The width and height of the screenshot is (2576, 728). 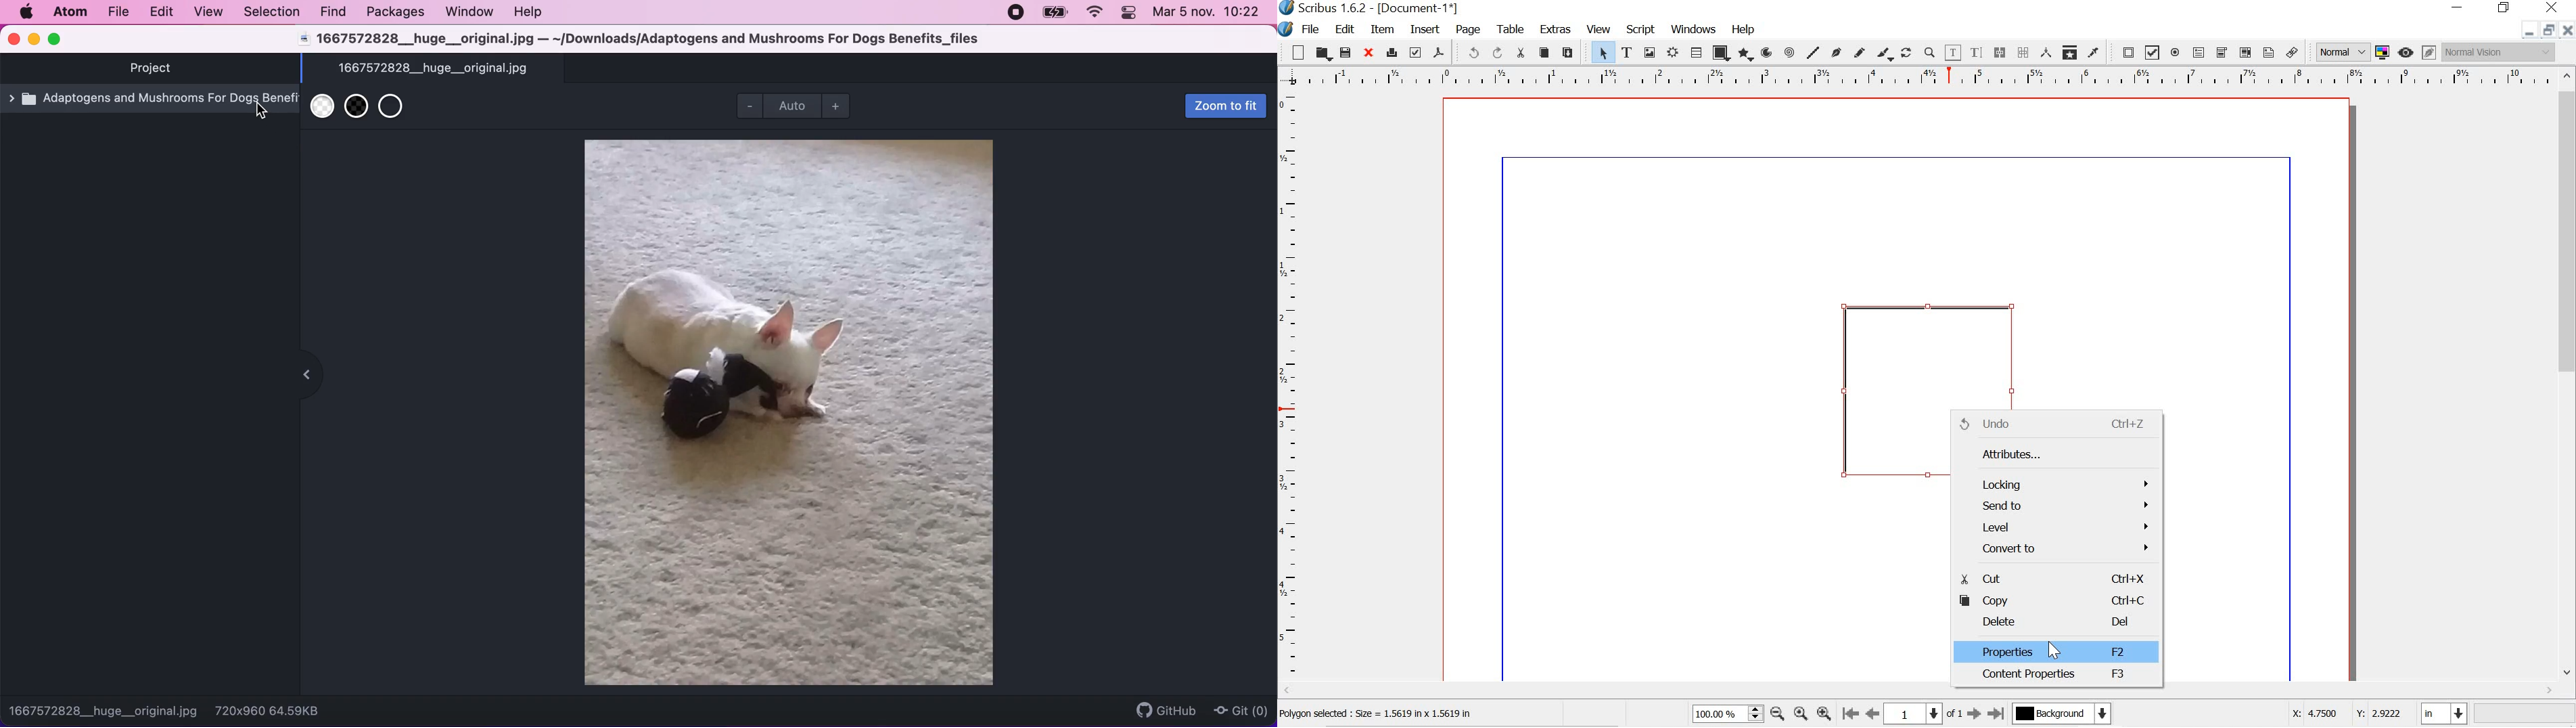 I want to click on paste, so click(x=1573, y=53).